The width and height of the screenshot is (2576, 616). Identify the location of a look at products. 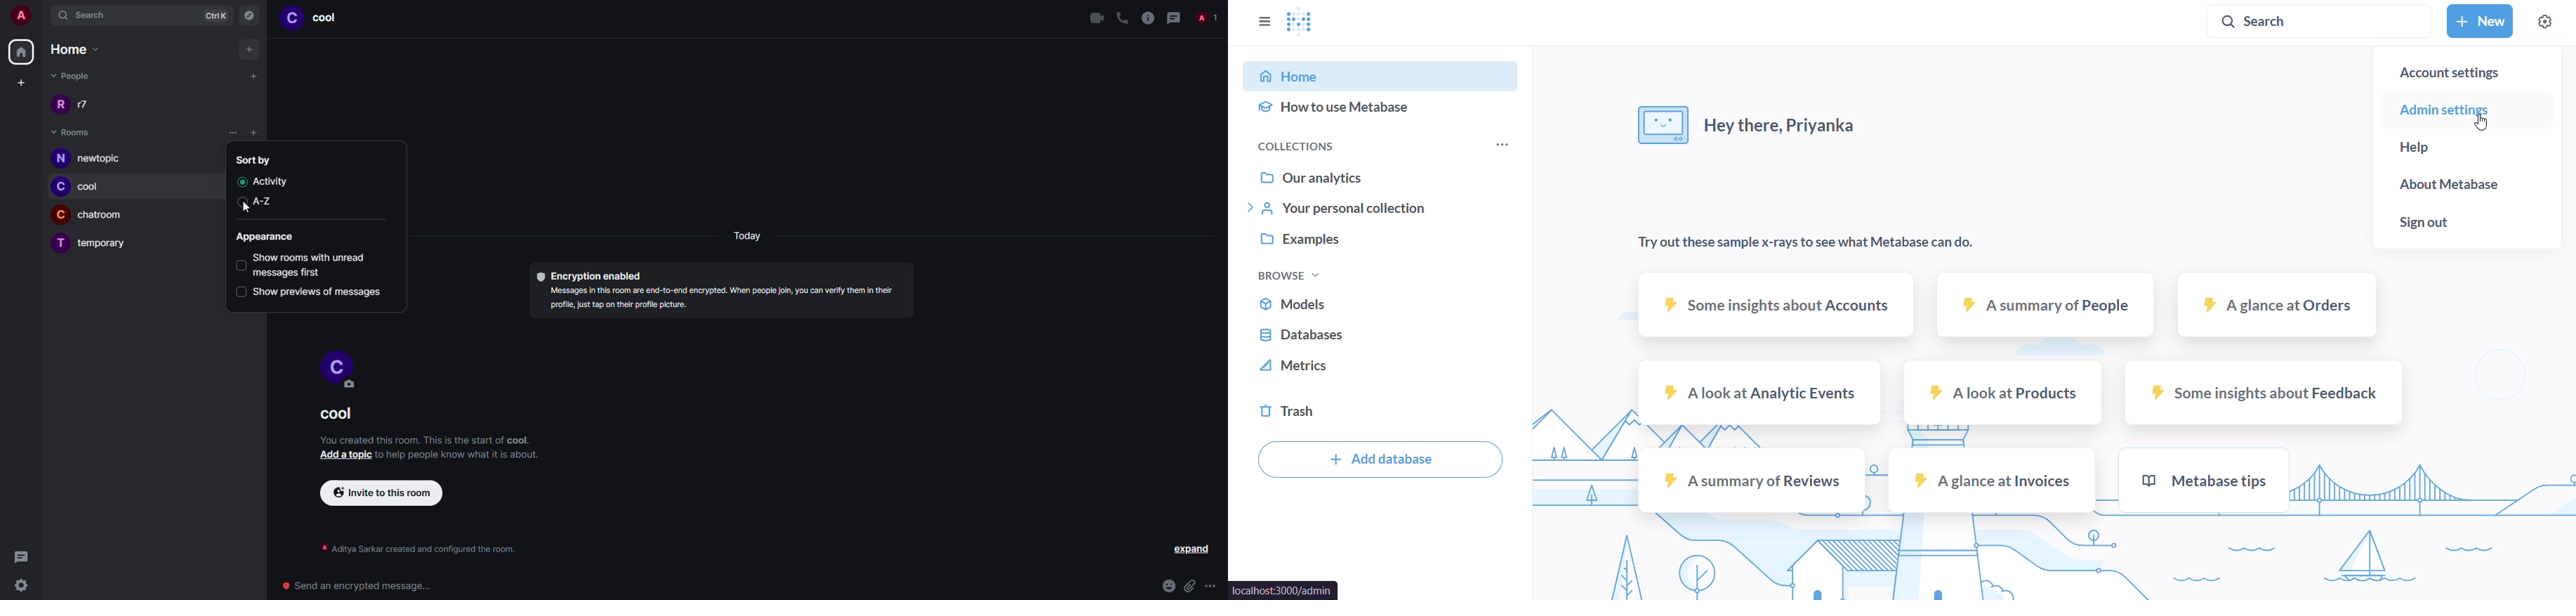
(2004, 392).